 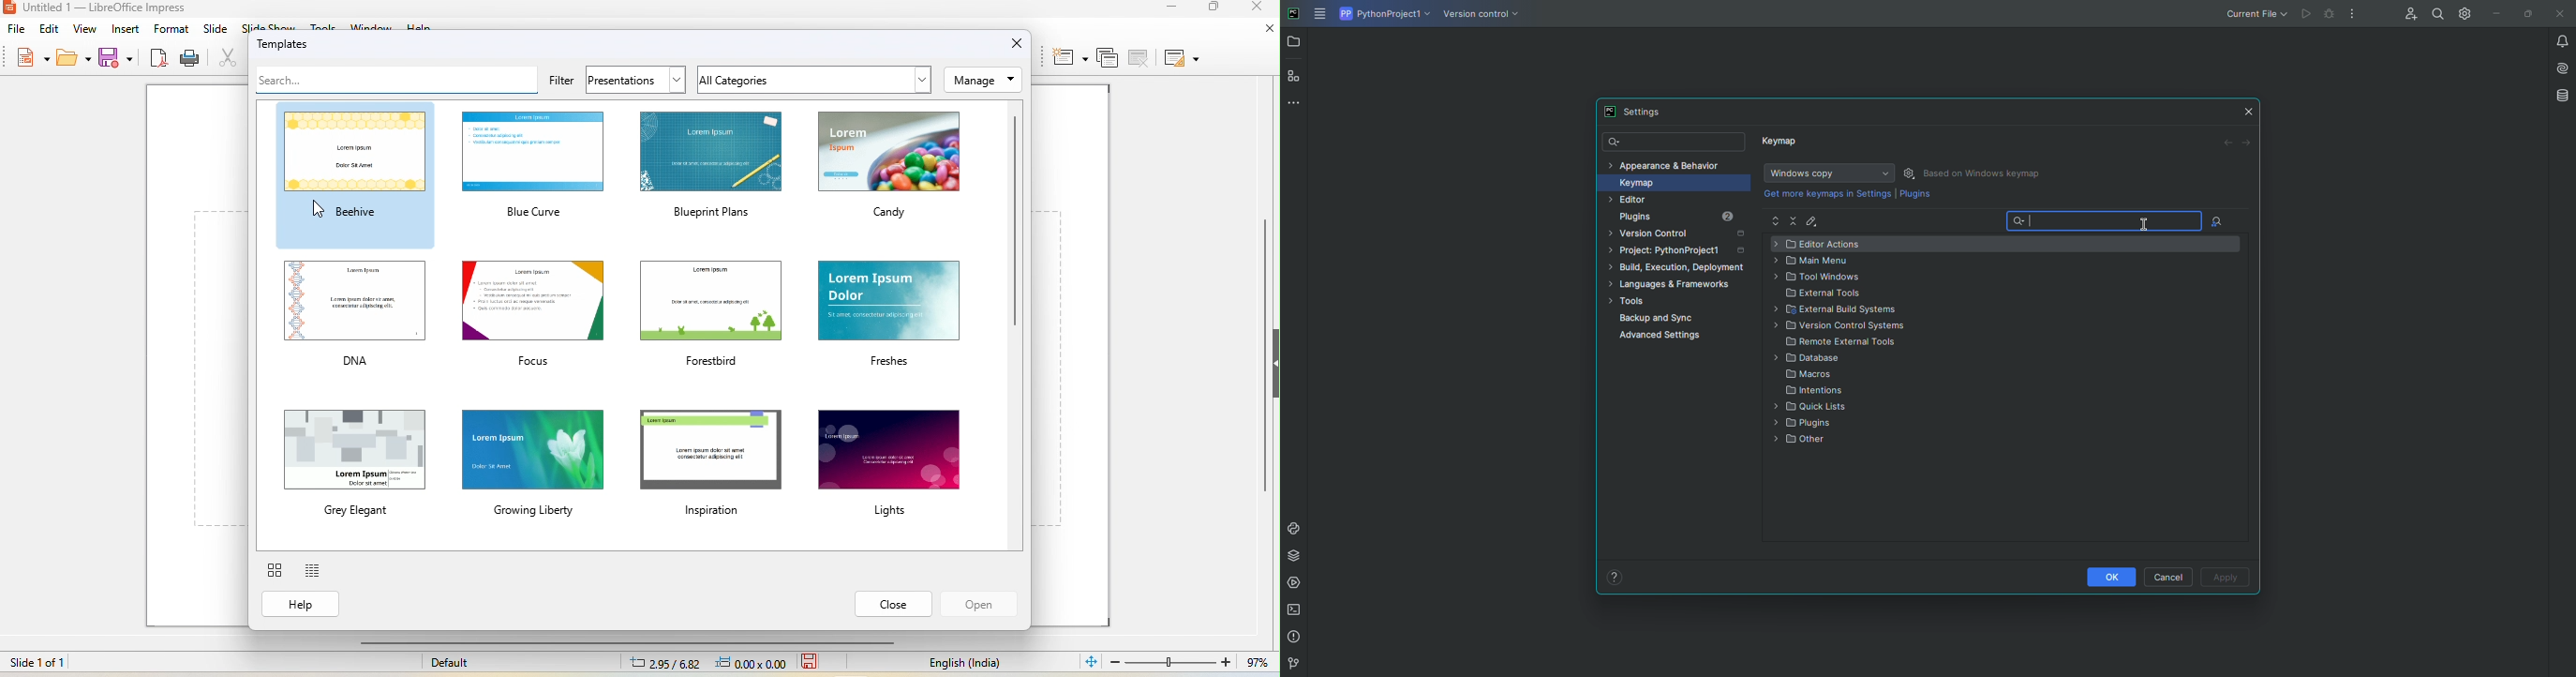 I want to click on Cursor, so click(x=2146, y=222).